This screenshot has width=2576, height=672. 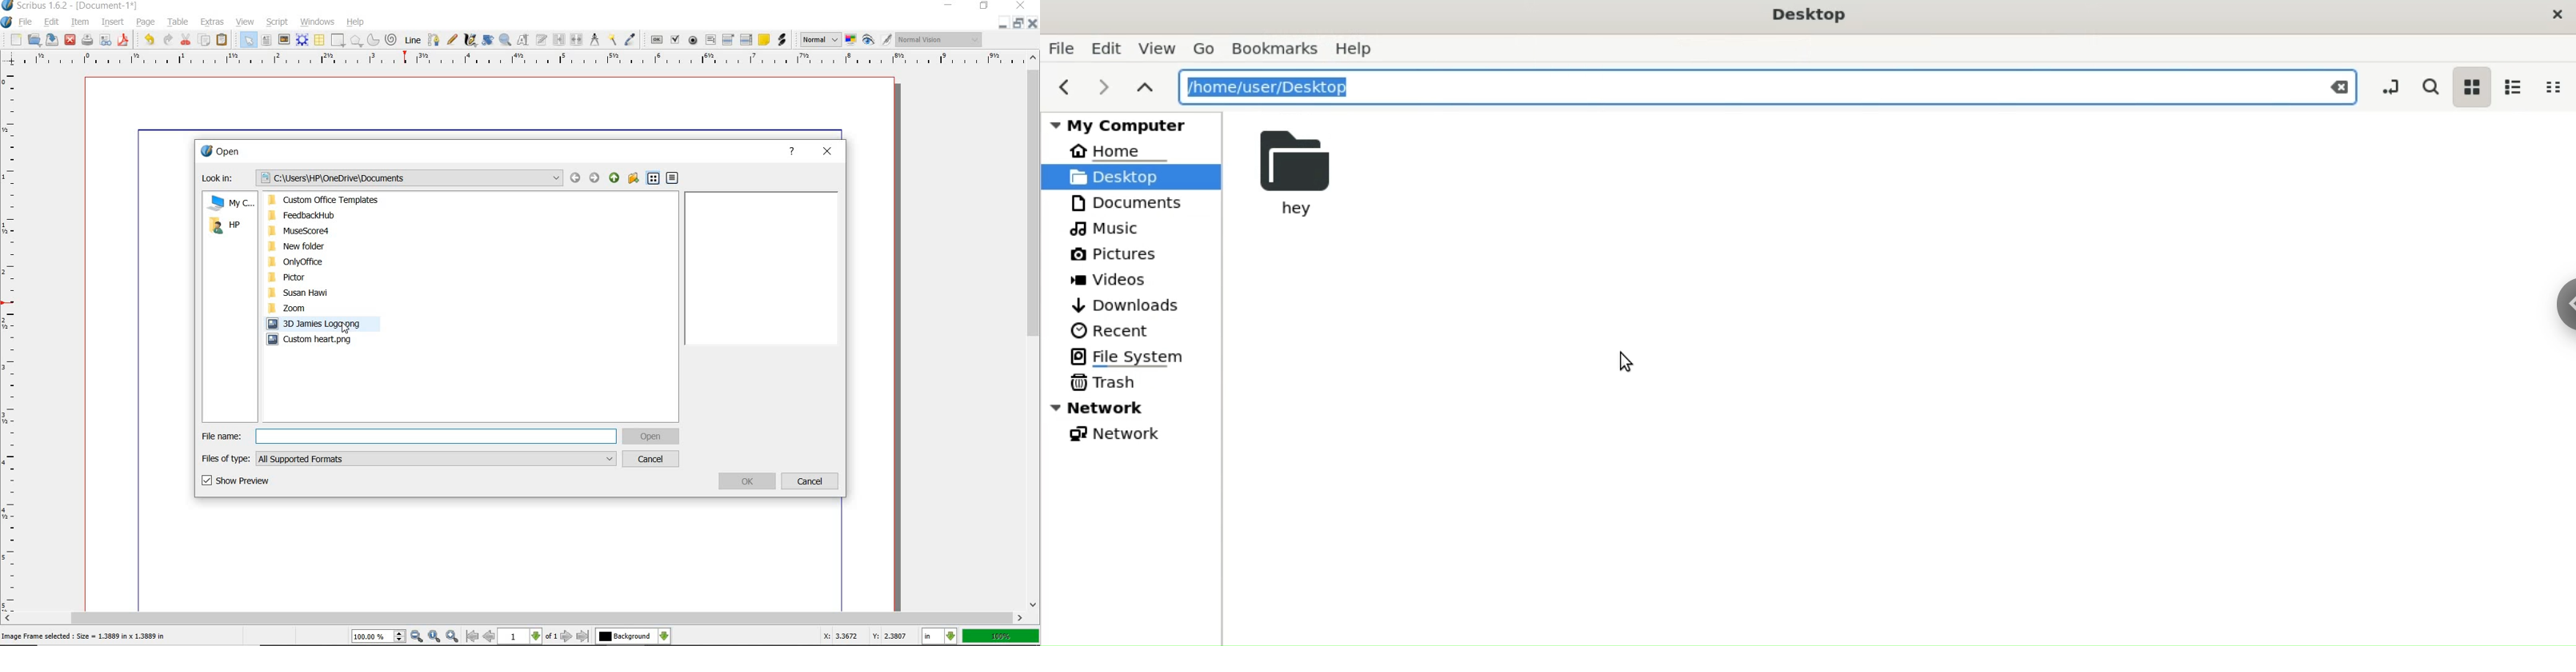 What do you see at coordinates (515, 618) in the screenshot?
I see `scrollbar` at bounding box center [515, 618].